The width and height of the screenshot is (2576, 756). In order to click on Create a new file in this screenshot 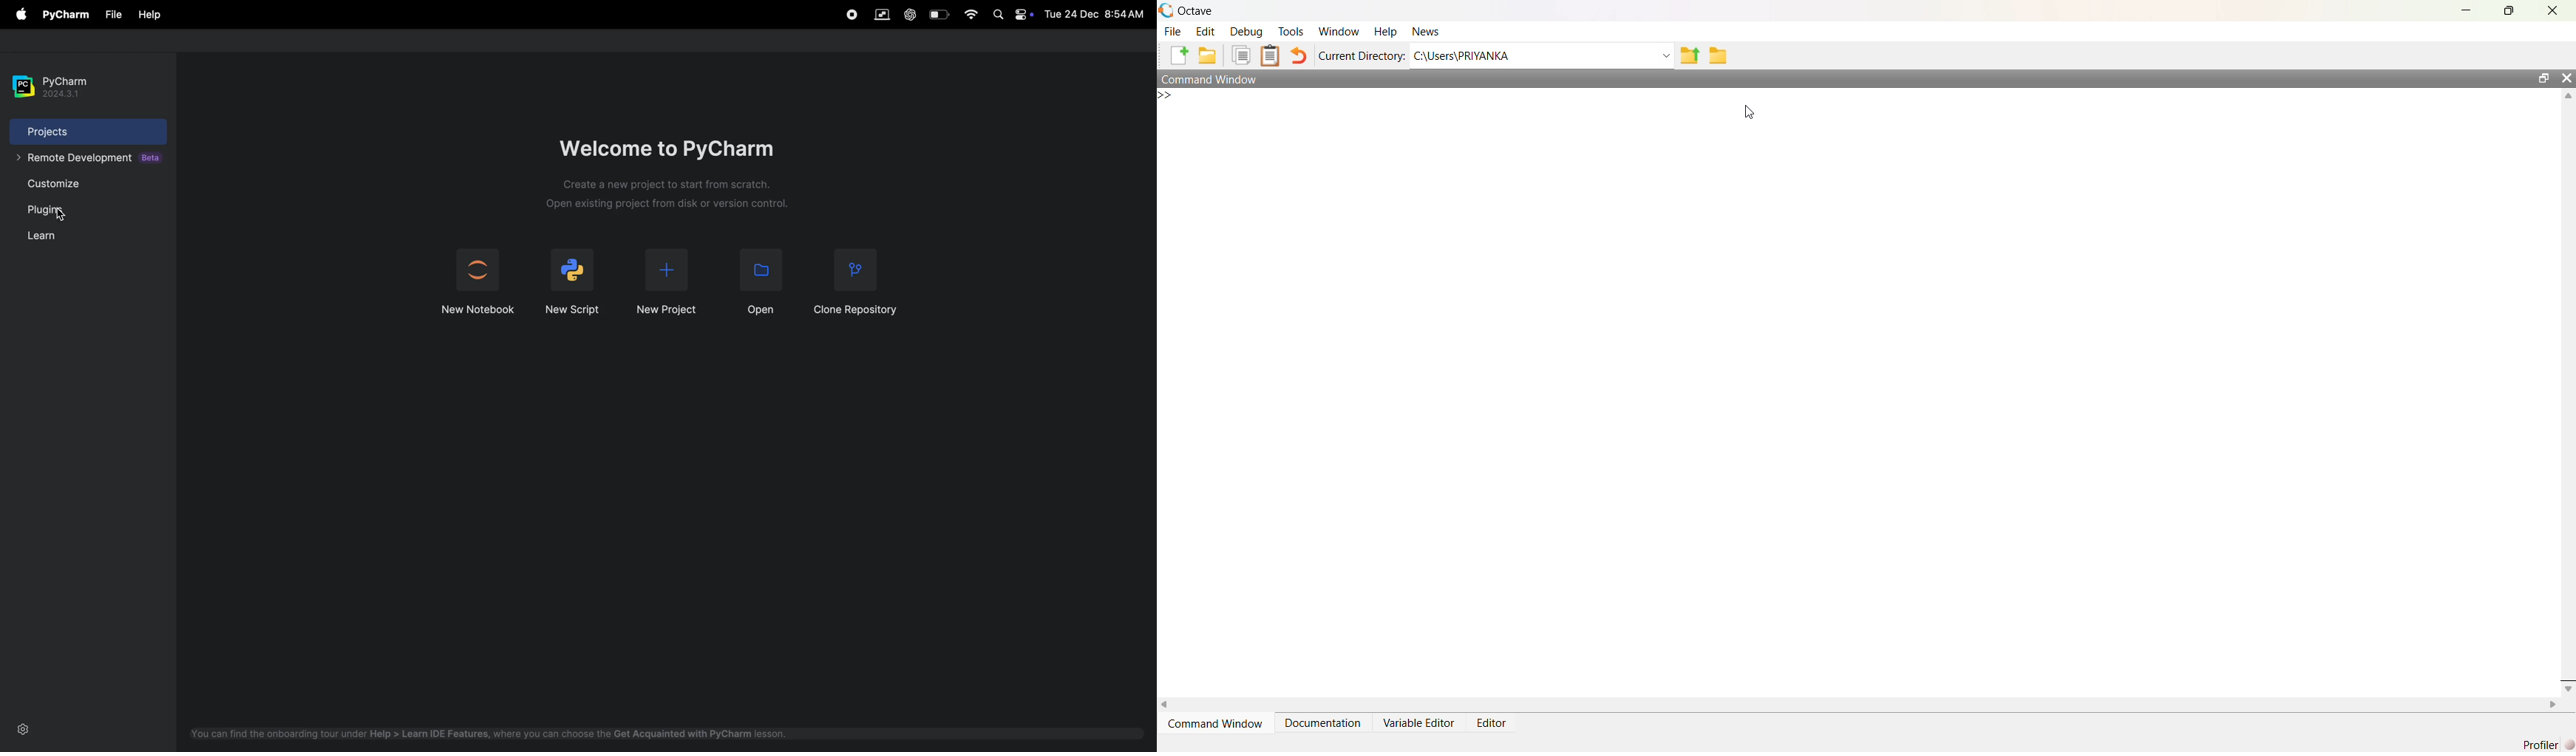, I will do `click(1177, 54)`.